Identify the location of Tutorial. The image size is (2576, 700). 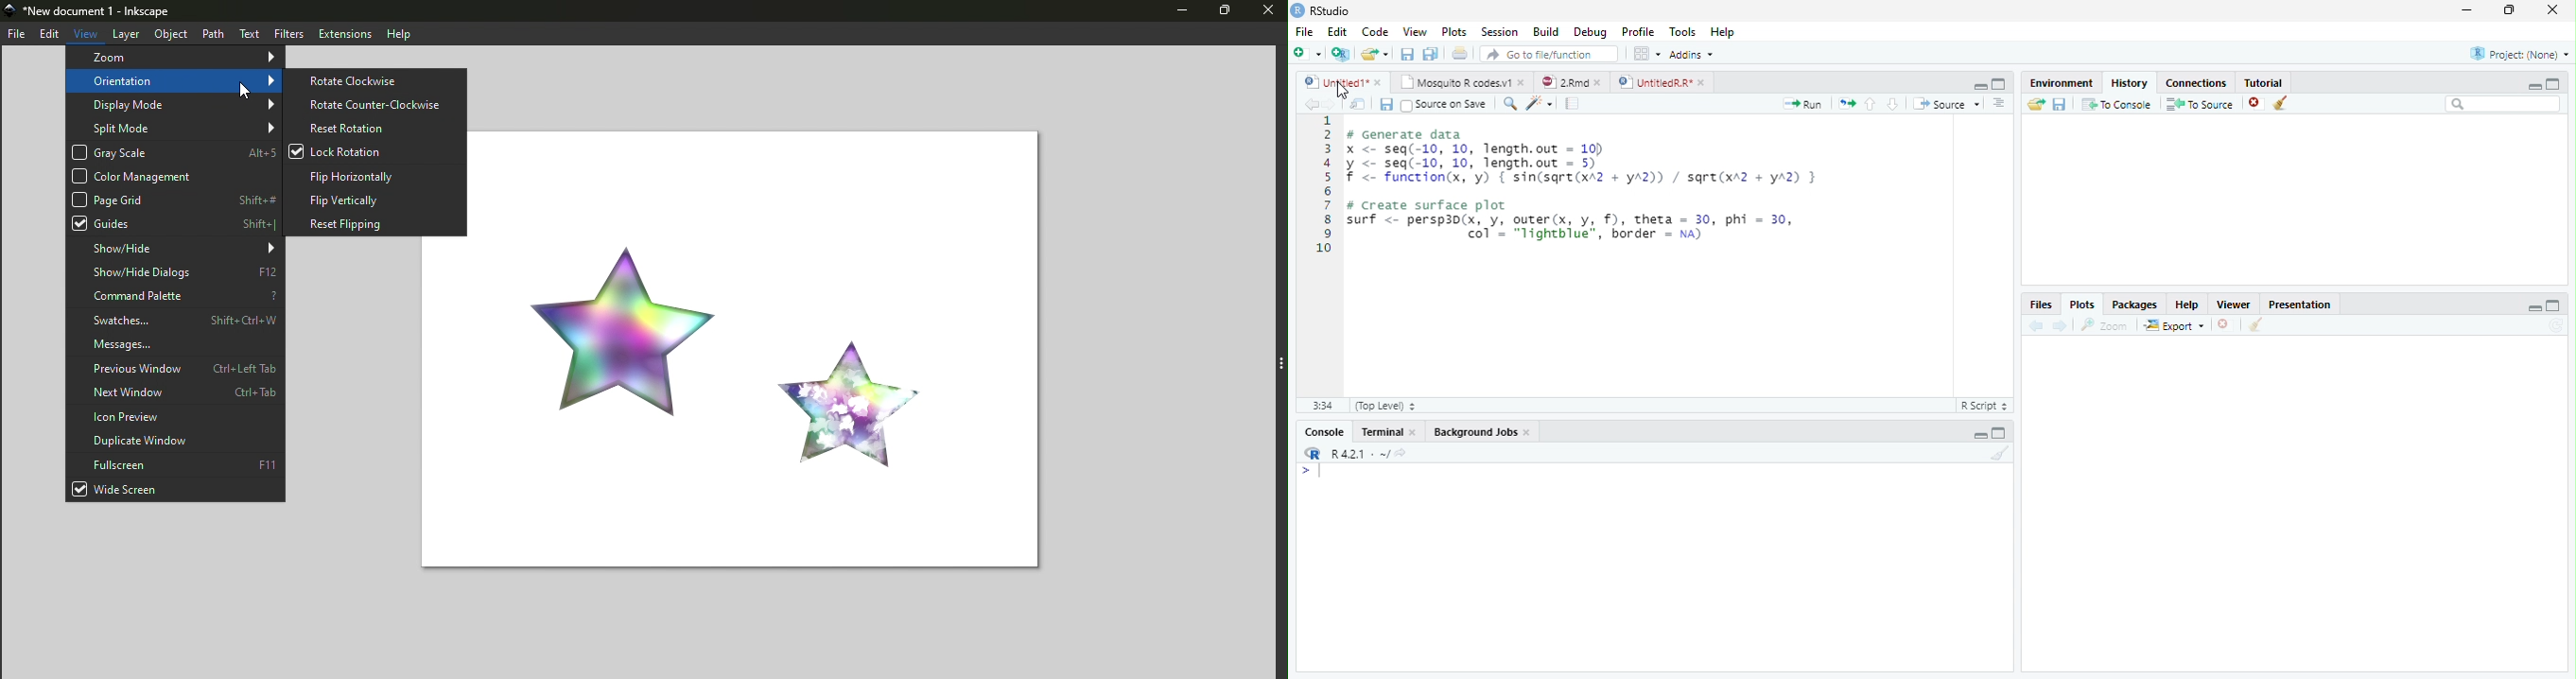
(2263, 81).